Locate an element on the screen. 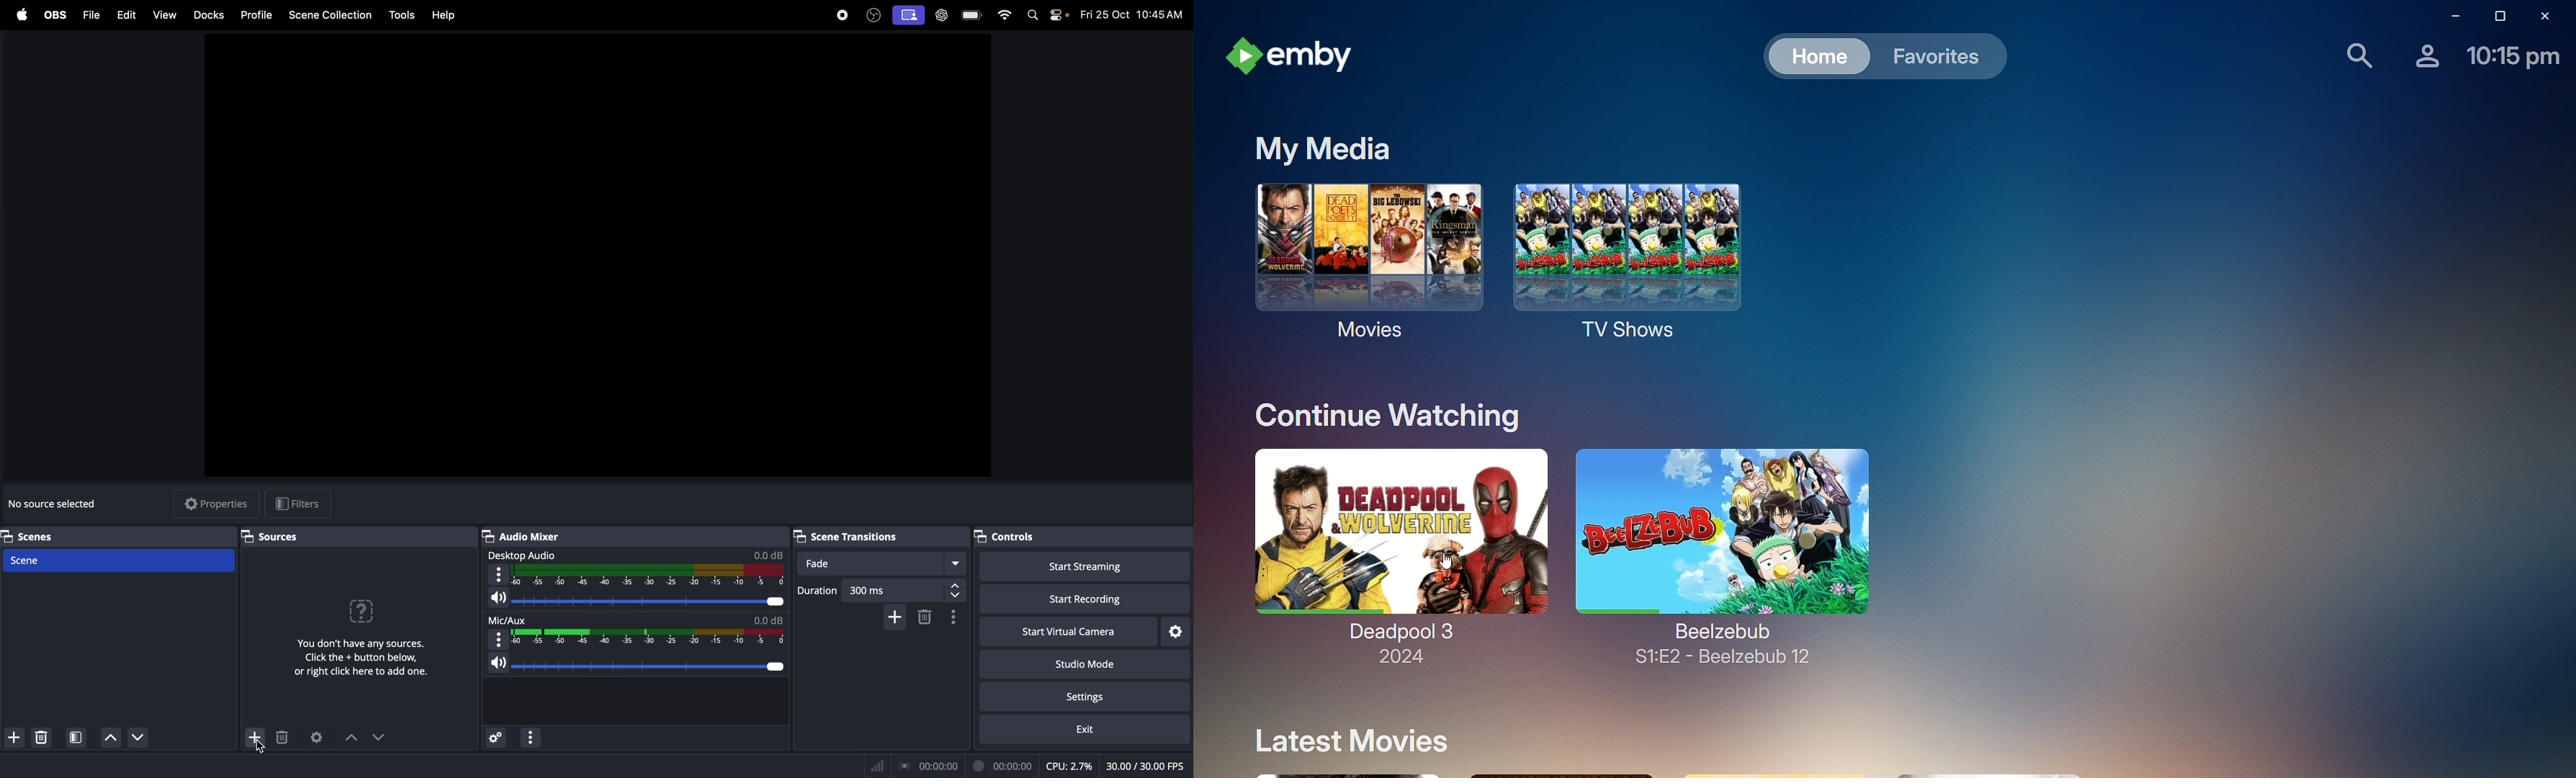 Image resolution: width=2576 pixels, height=784 pixels. battery is located at coordinates (974, 15).